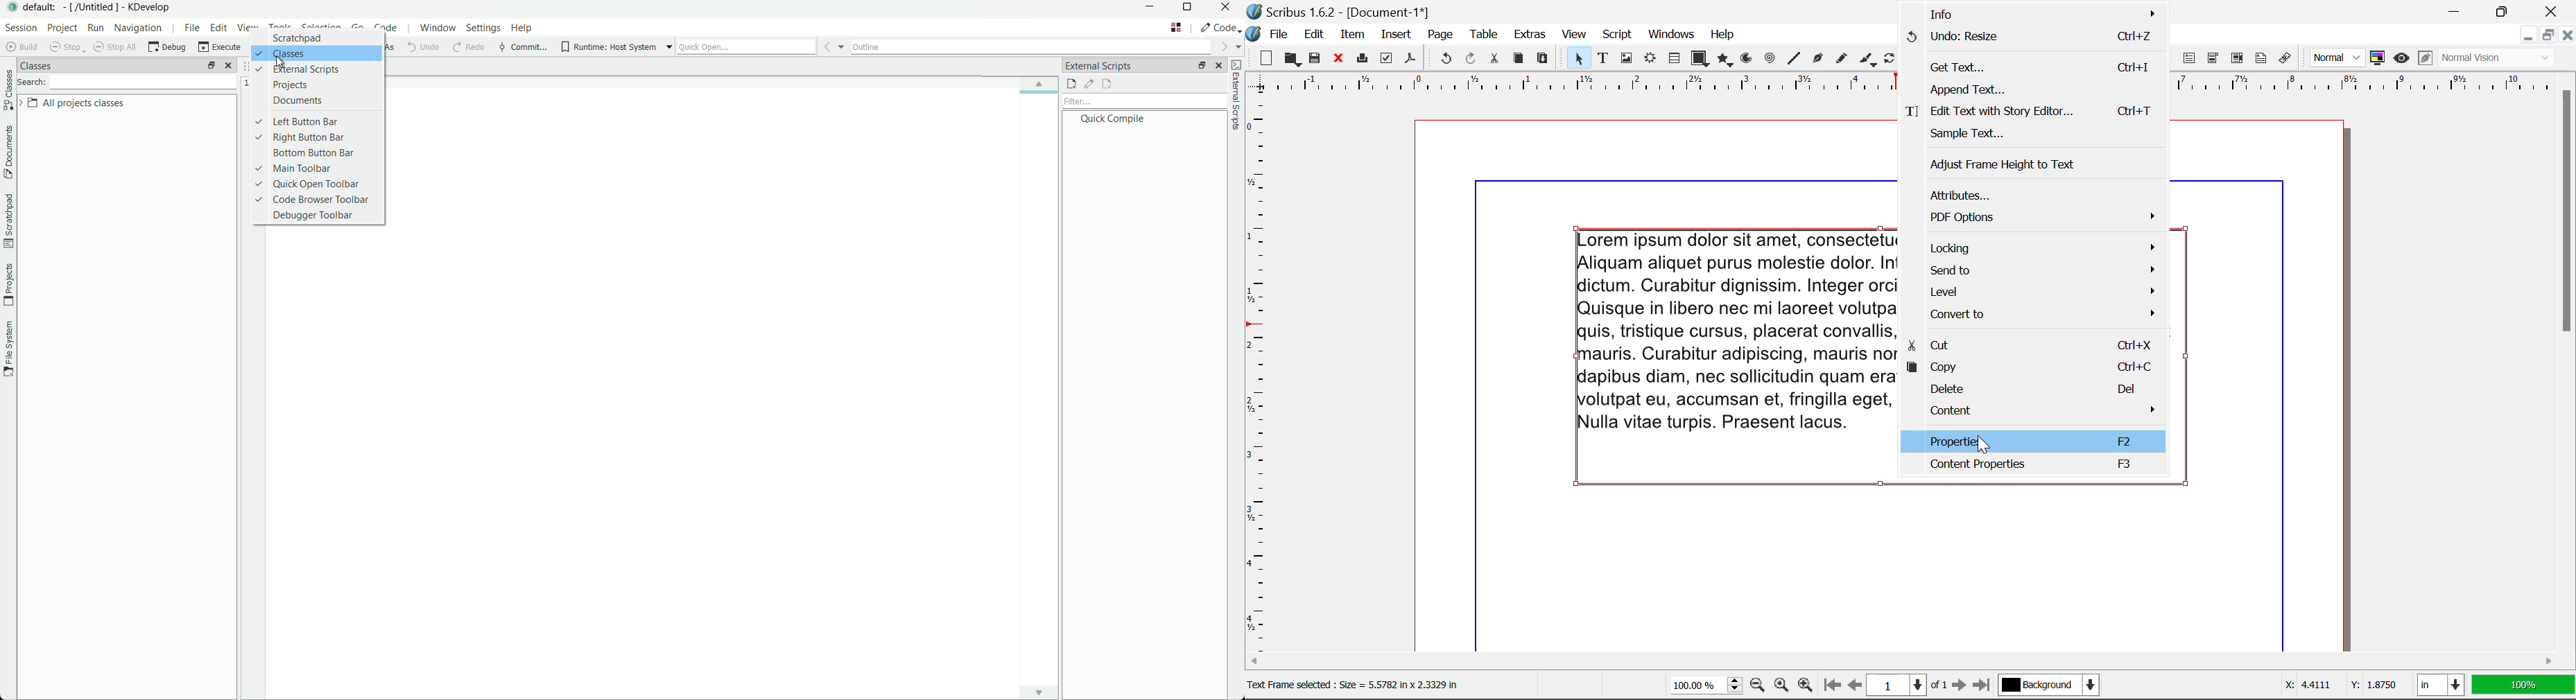 The image size is (2576, 700). Describe the element at coordinates (2034, 342) in the screenshot. I see `Cut` at that location.